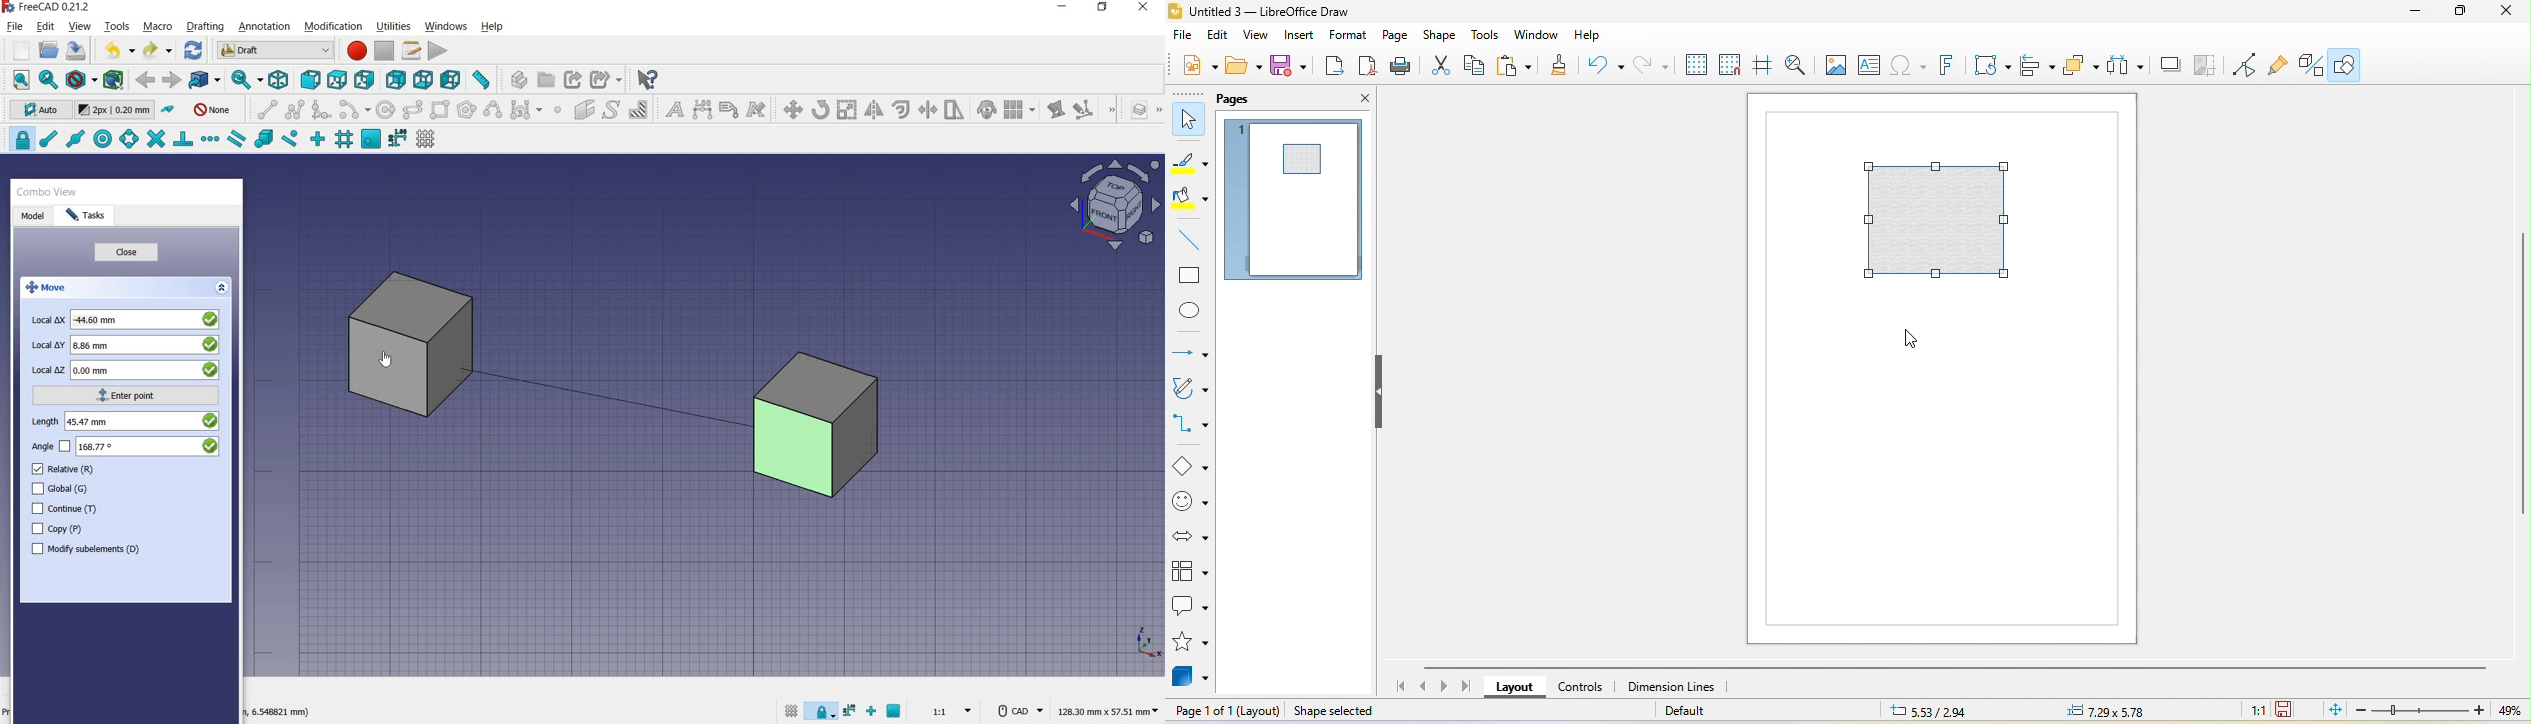  What do you see at coordinates (729, 110) in the screenshot?
I see `label` at bounding box center [729, 110].